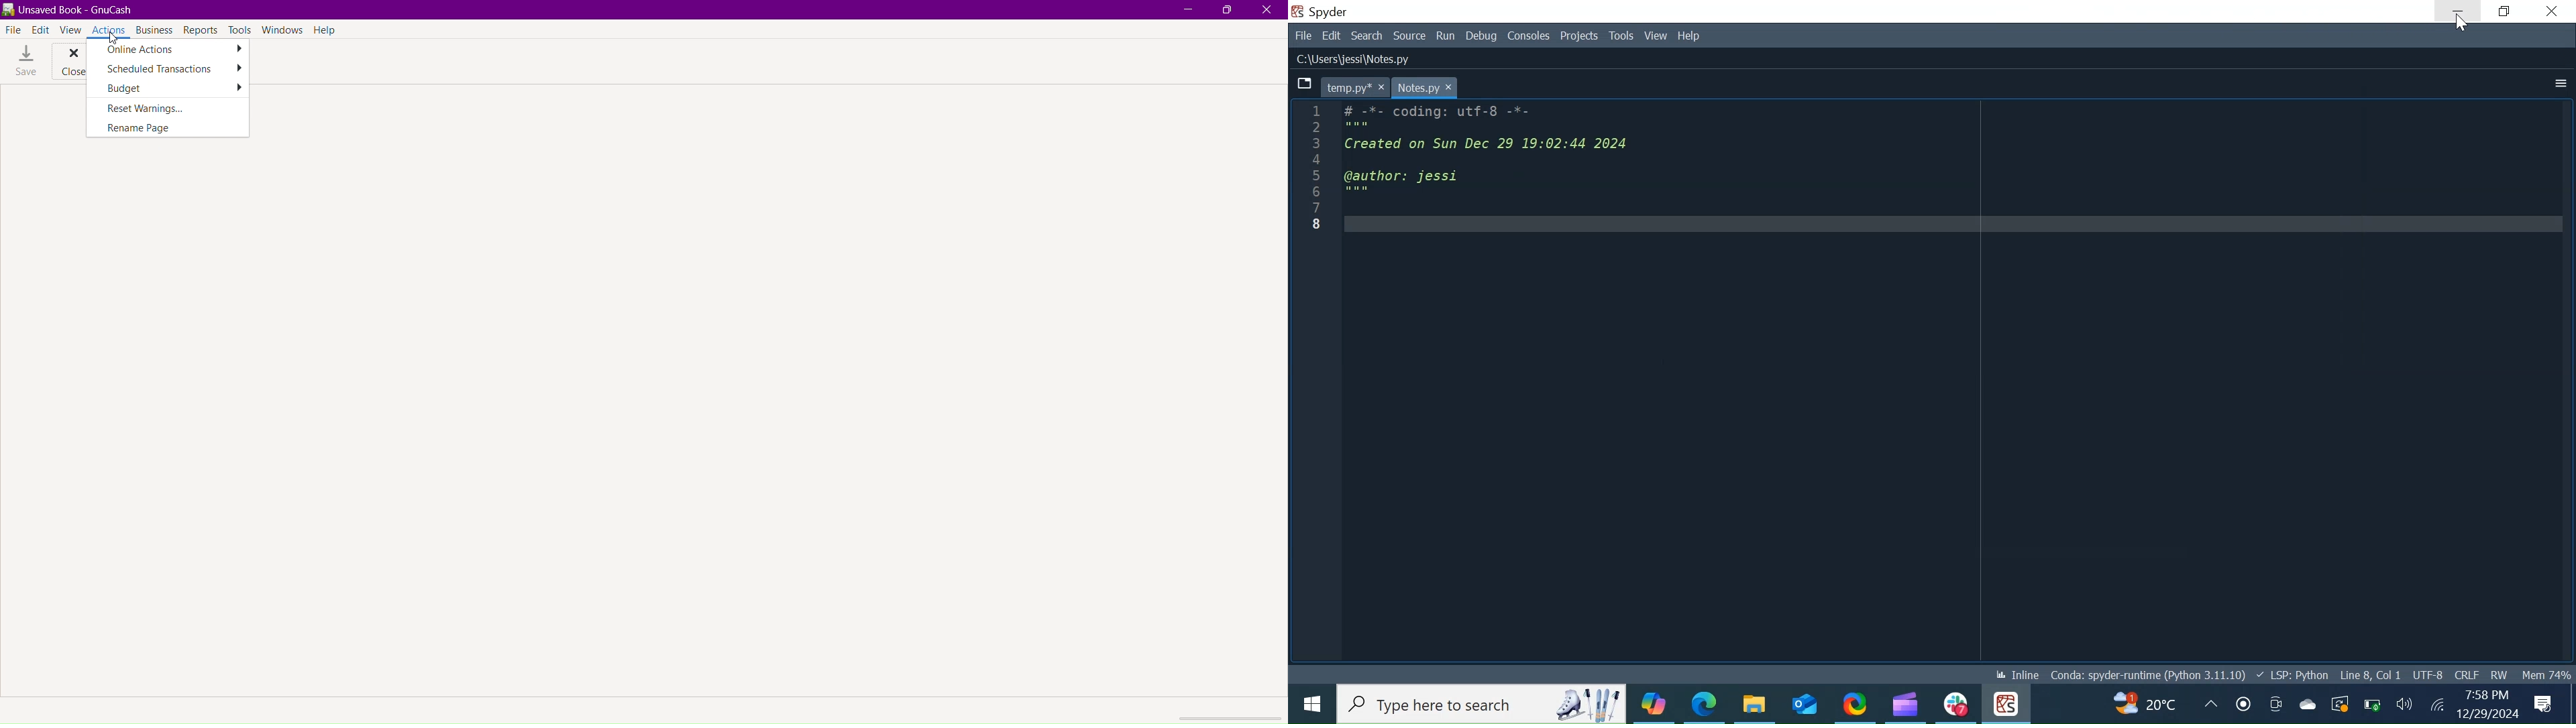 The image size is (2576, 728). What do you see at coordinates (69, 62) in the screenshot?
I see `Close` at bounding box center [69, 62].